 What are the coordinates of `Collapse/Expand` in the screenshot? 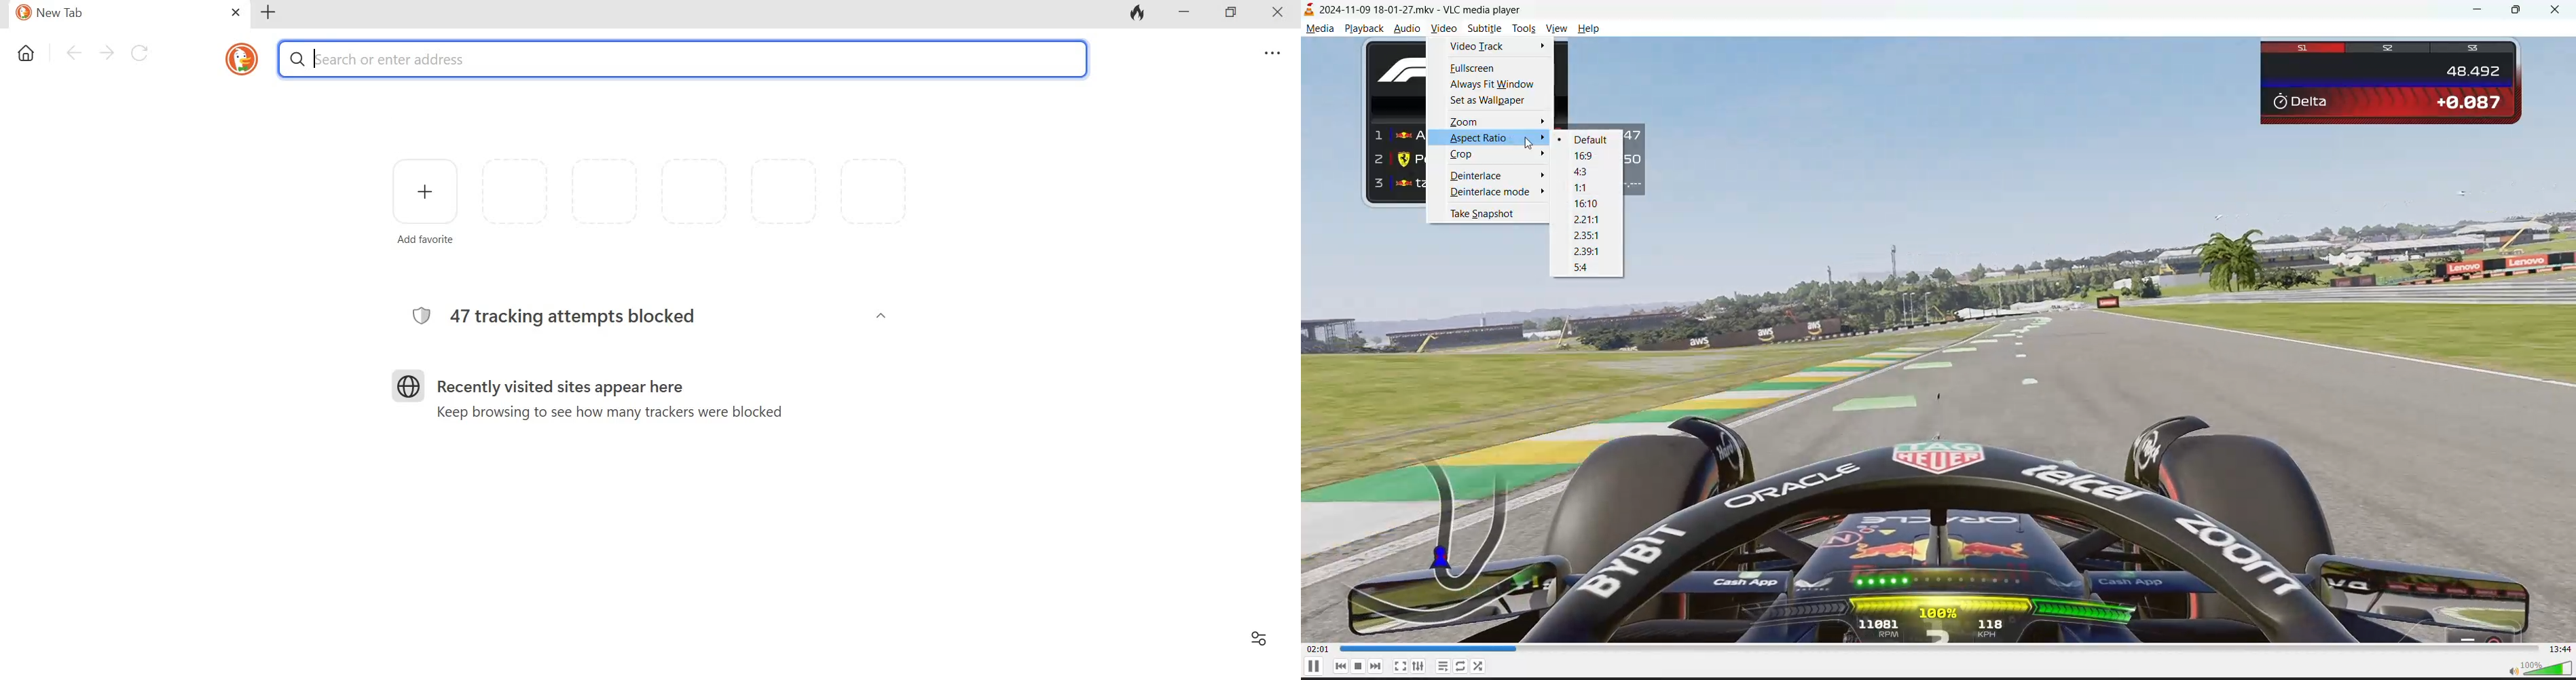 It's located at (881, 316).